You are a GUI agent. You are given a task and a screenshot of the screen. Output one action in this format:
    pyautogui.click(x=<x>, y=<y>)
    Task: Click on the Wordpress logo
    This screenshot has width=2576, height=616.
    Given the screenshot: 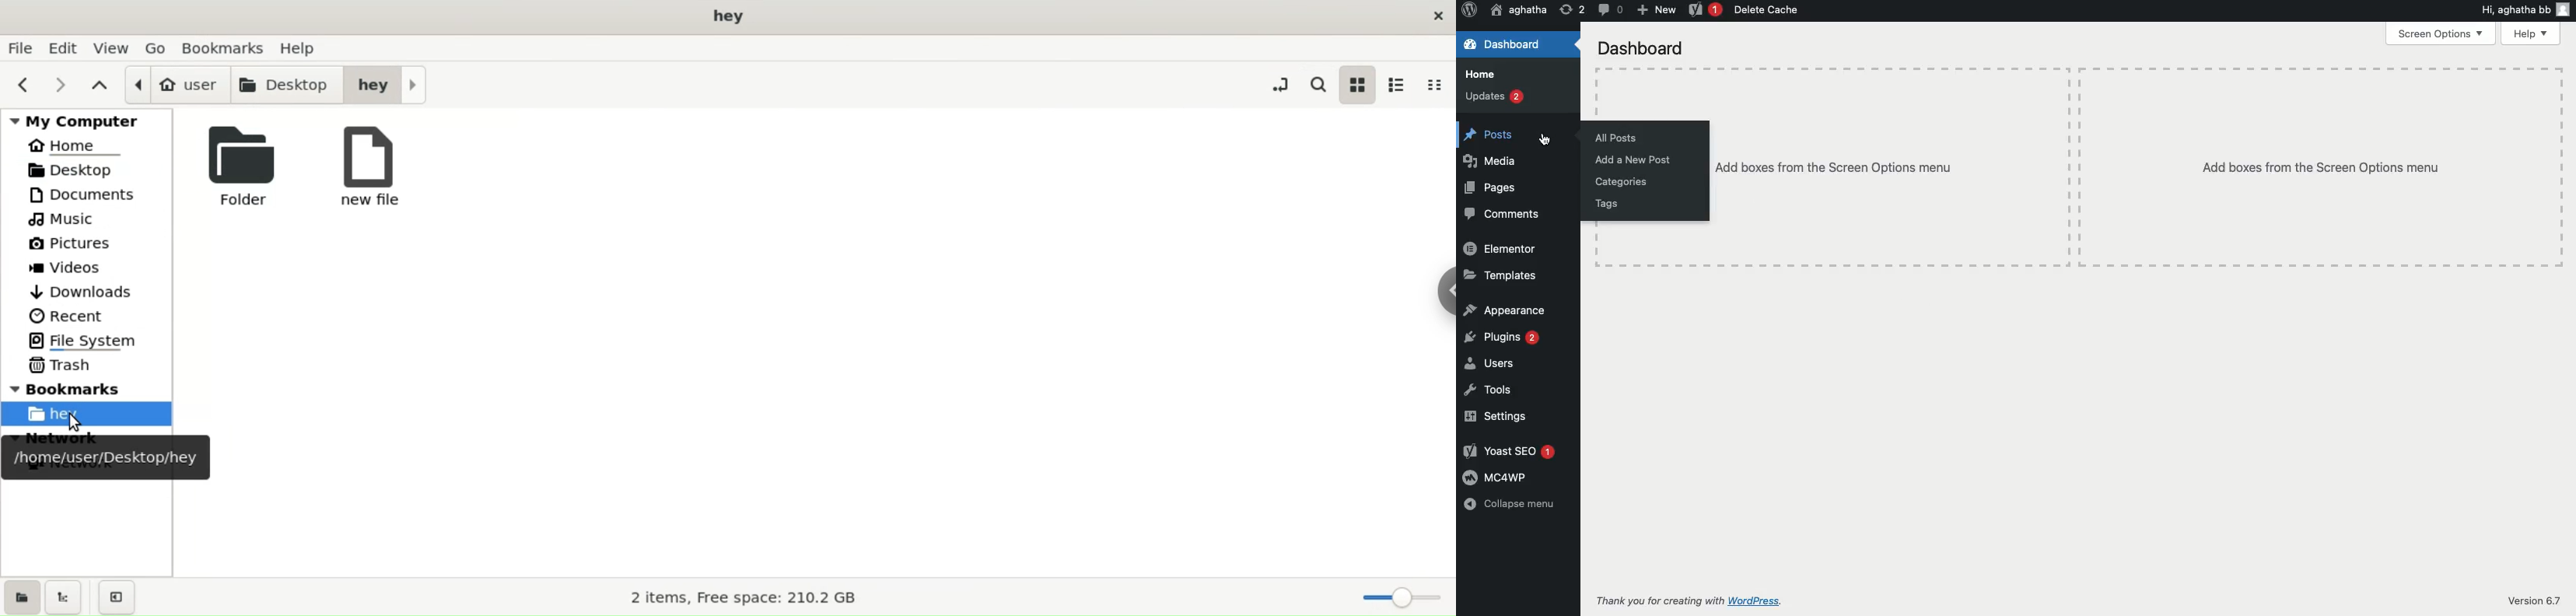 What is the action you would take?
    pyautogui.click(x=1468, y=9)
    